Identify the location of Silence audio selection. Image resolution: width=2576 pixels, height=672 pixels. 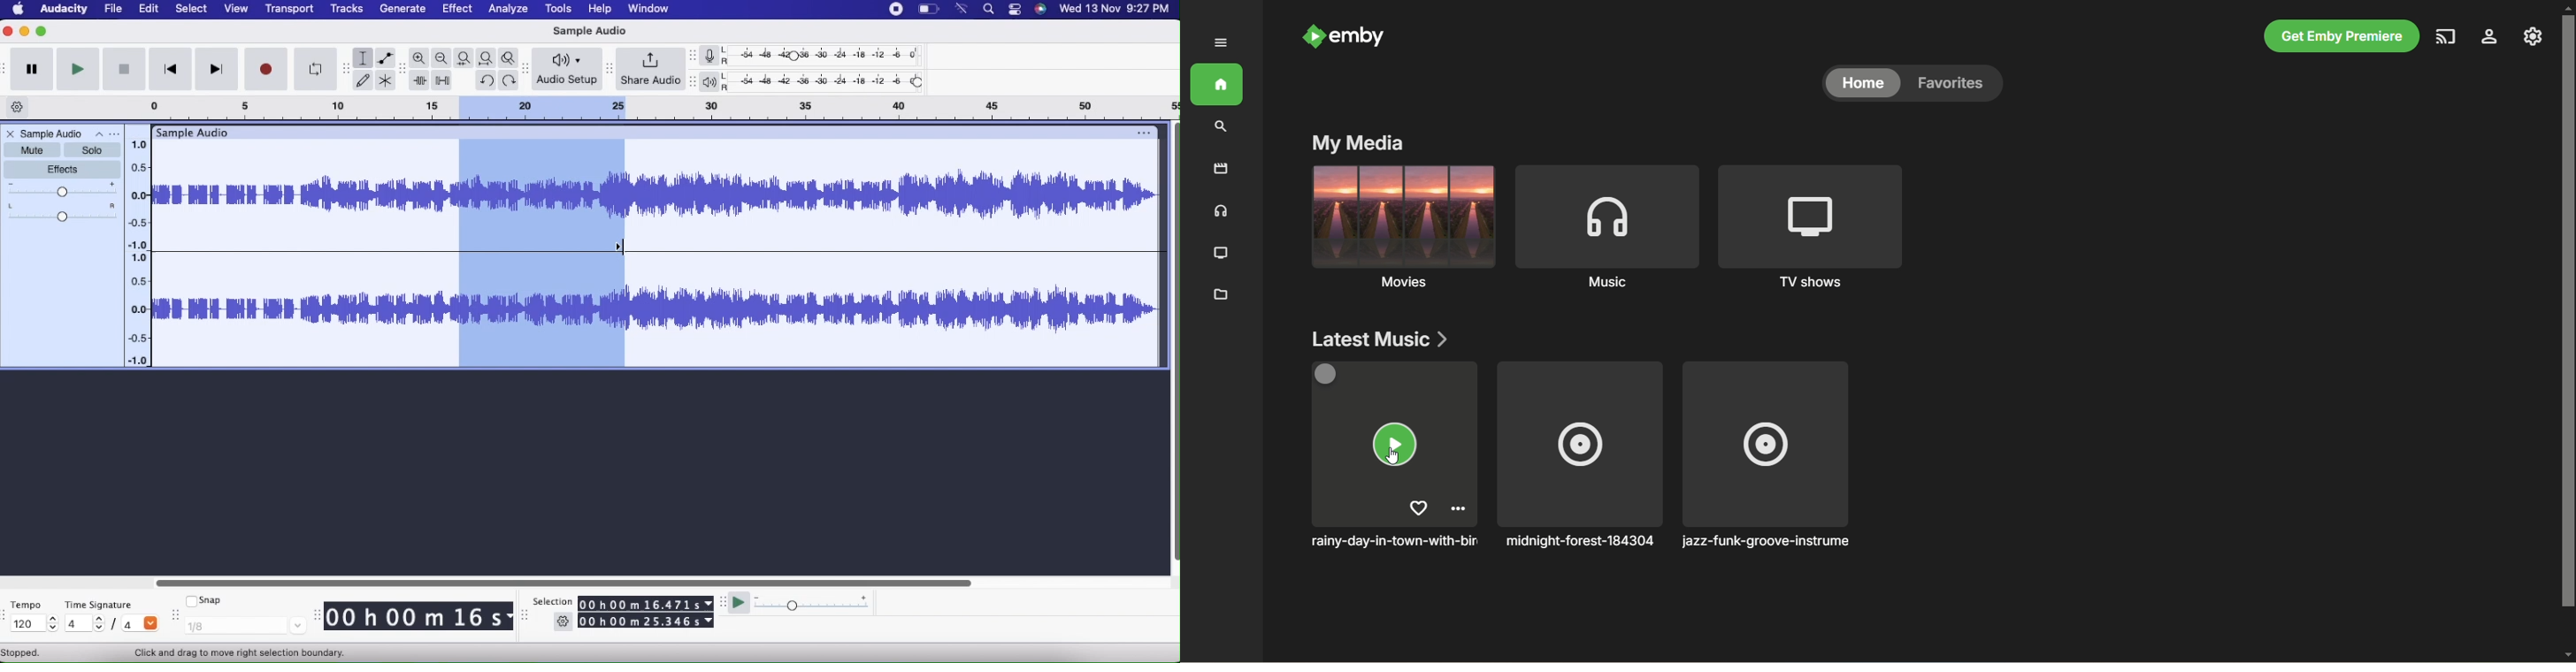
(444, 81).